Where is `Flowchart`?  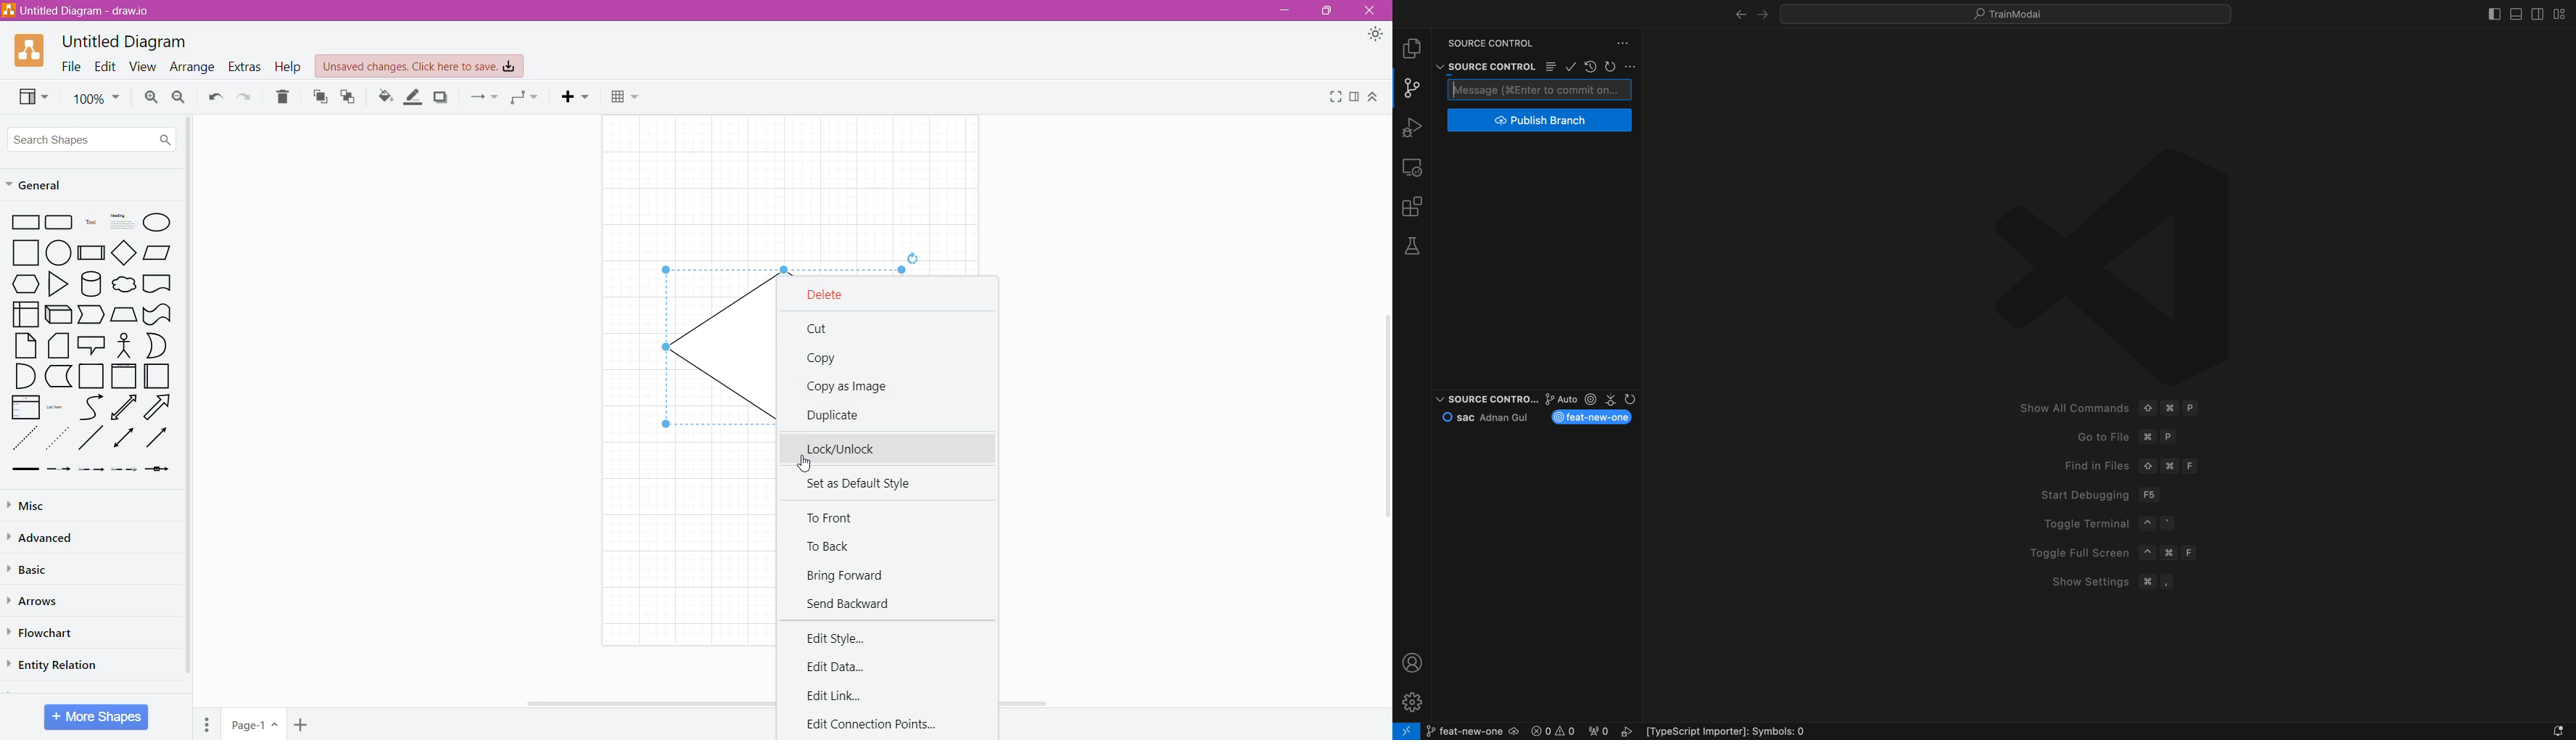
Flowchart is located at coordinates (46, 633).